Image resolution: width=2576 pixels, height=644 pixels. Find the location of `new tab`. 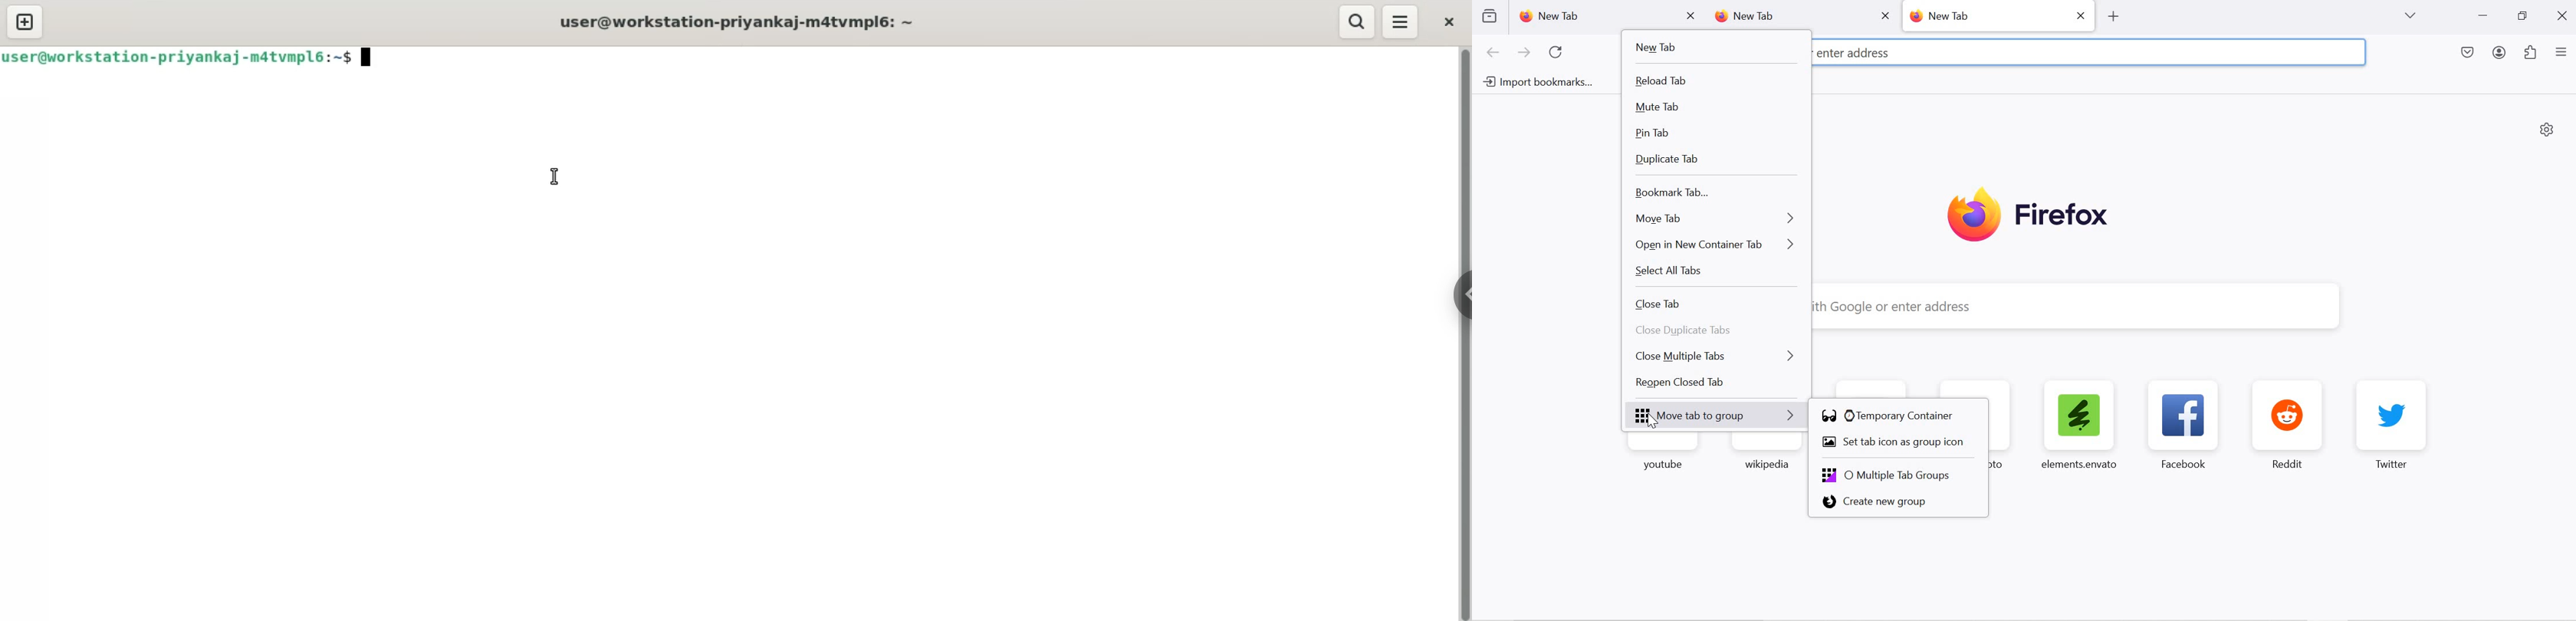

new tab is located at coordinates (1593, 16).